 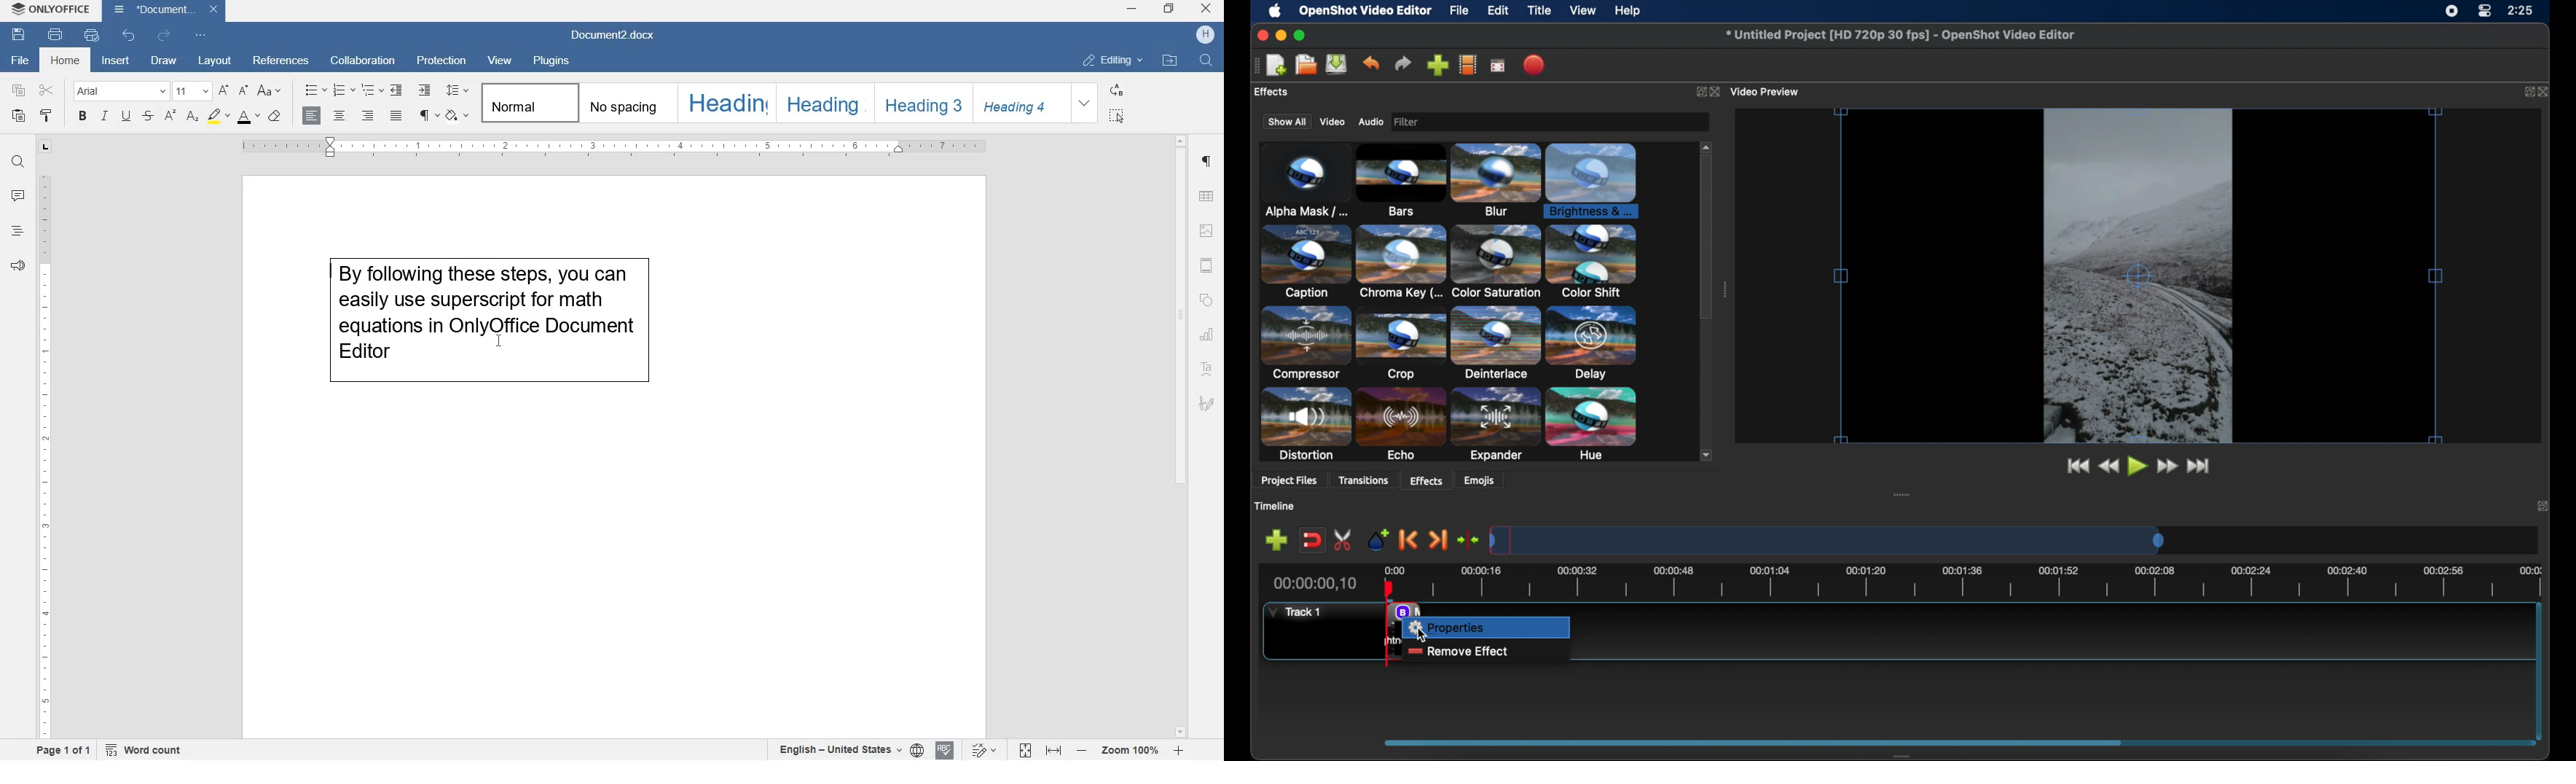 What do you see at coordinates (1116, 116) in the screenshot?
I see `SELECT ALL` at bounding box center [1116, 116].